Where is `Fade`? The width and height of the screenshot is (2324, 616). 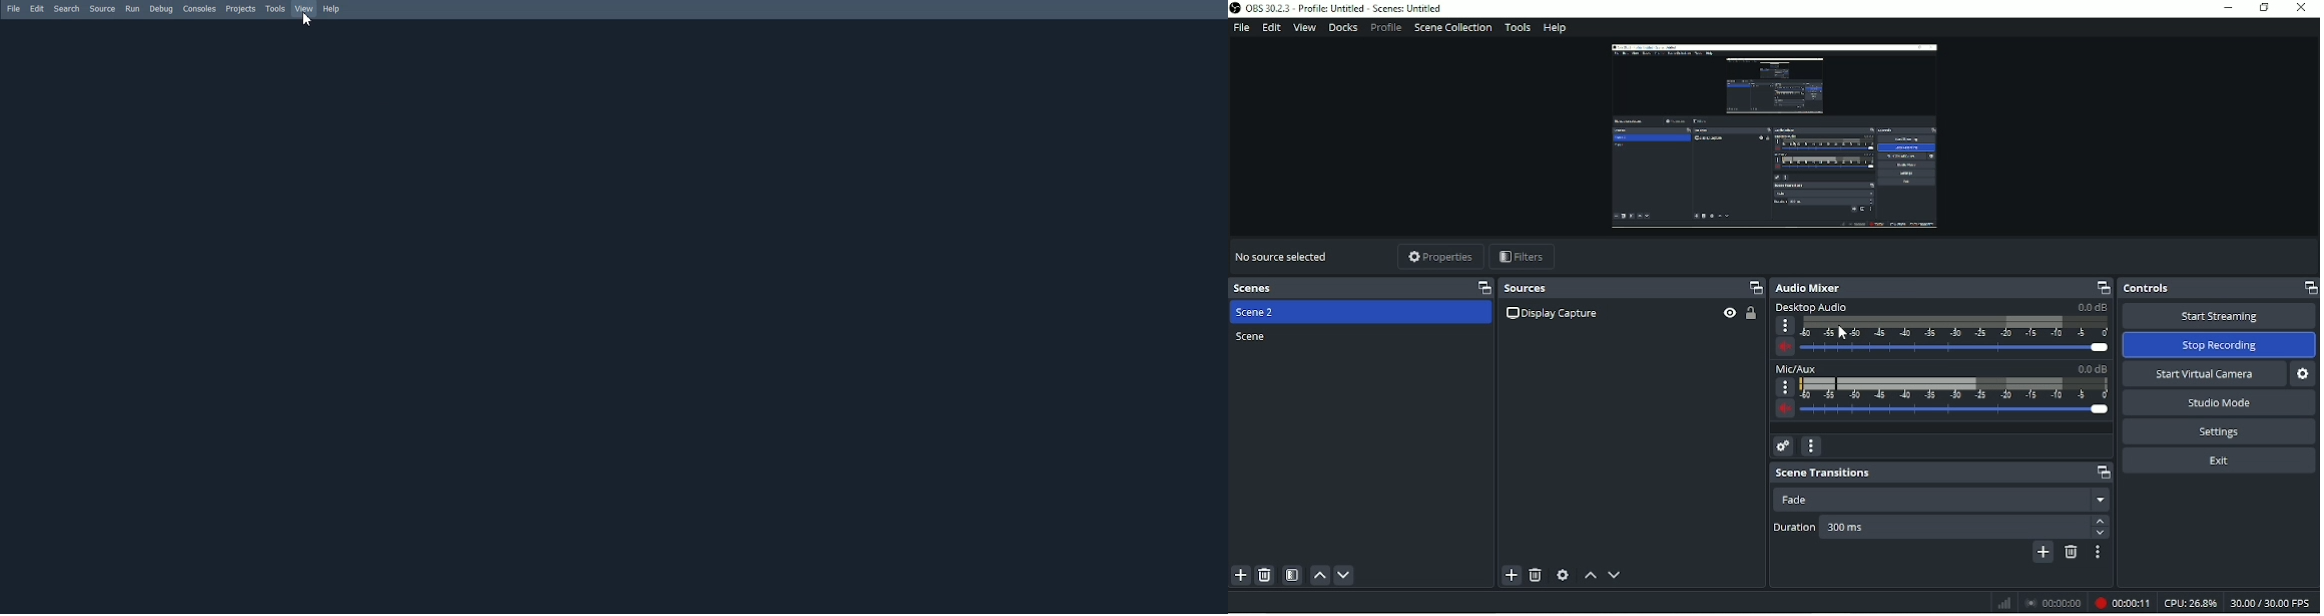
Fade is located at coordinates (1941, 499).